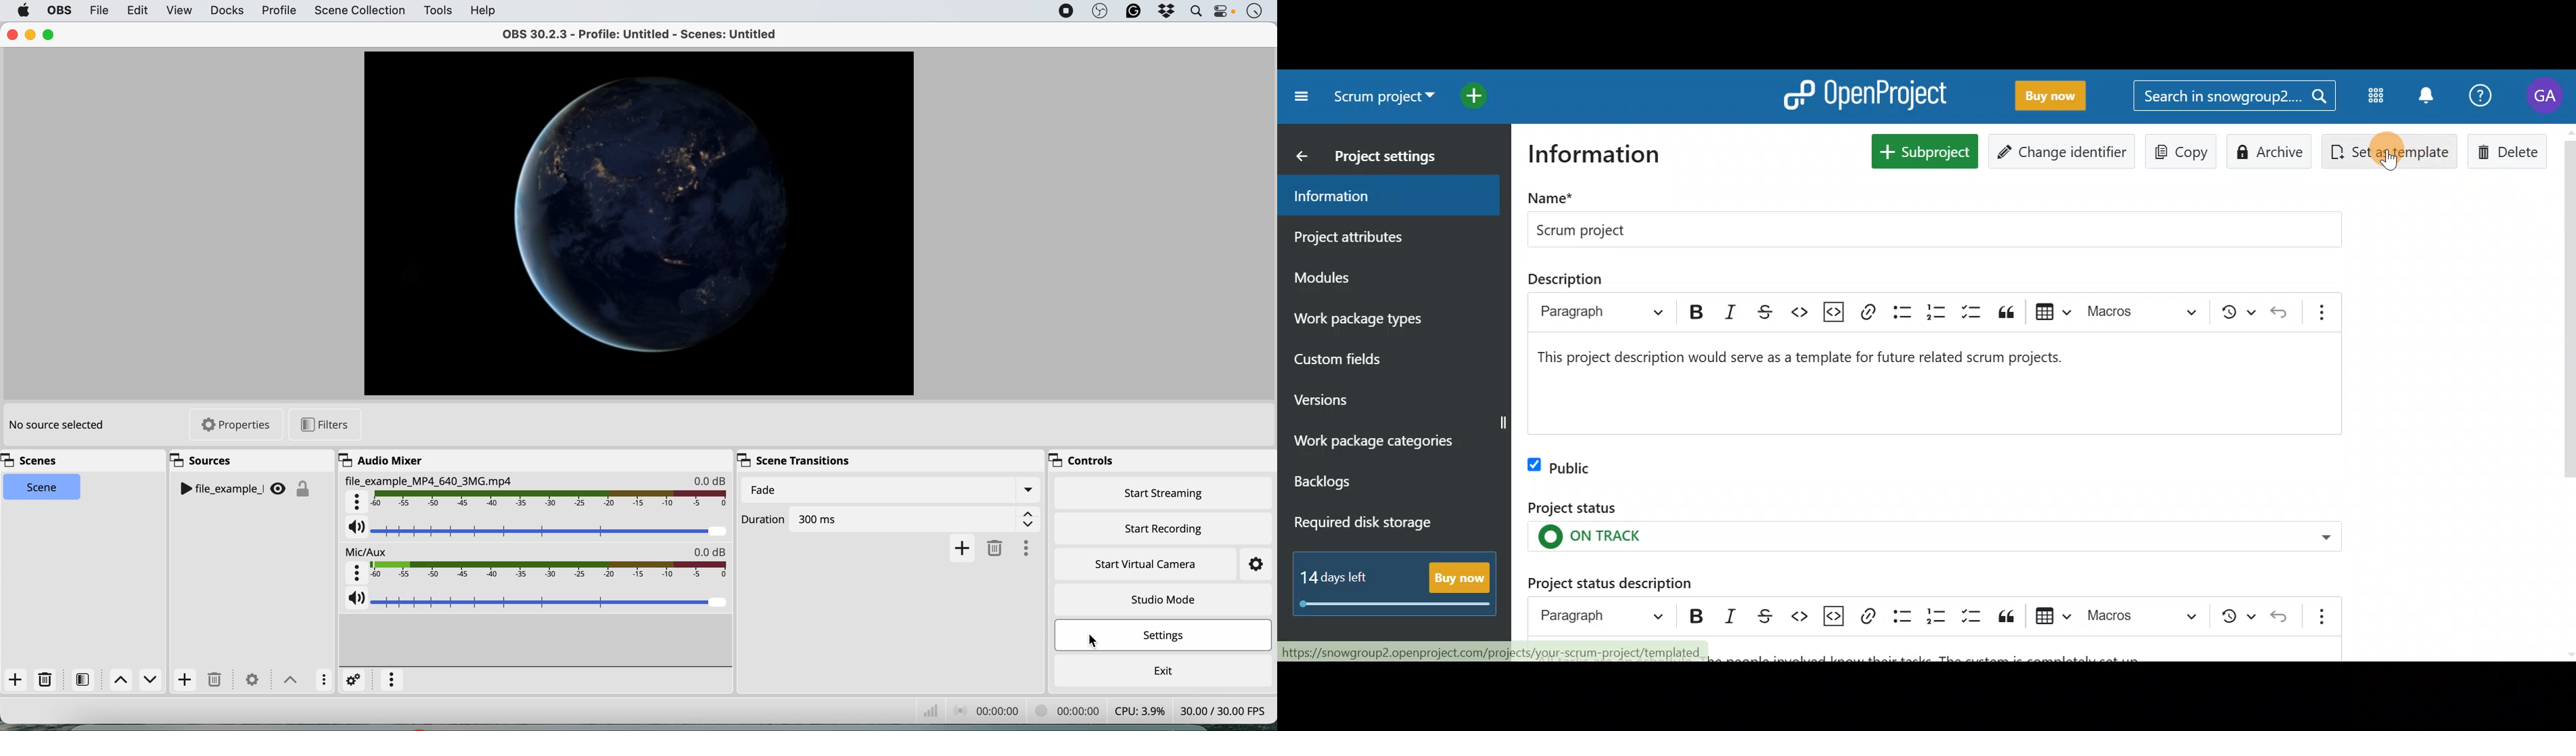 The height and width of the screenshot is (756, 2576). I want to click on settings, so click(250, 675).